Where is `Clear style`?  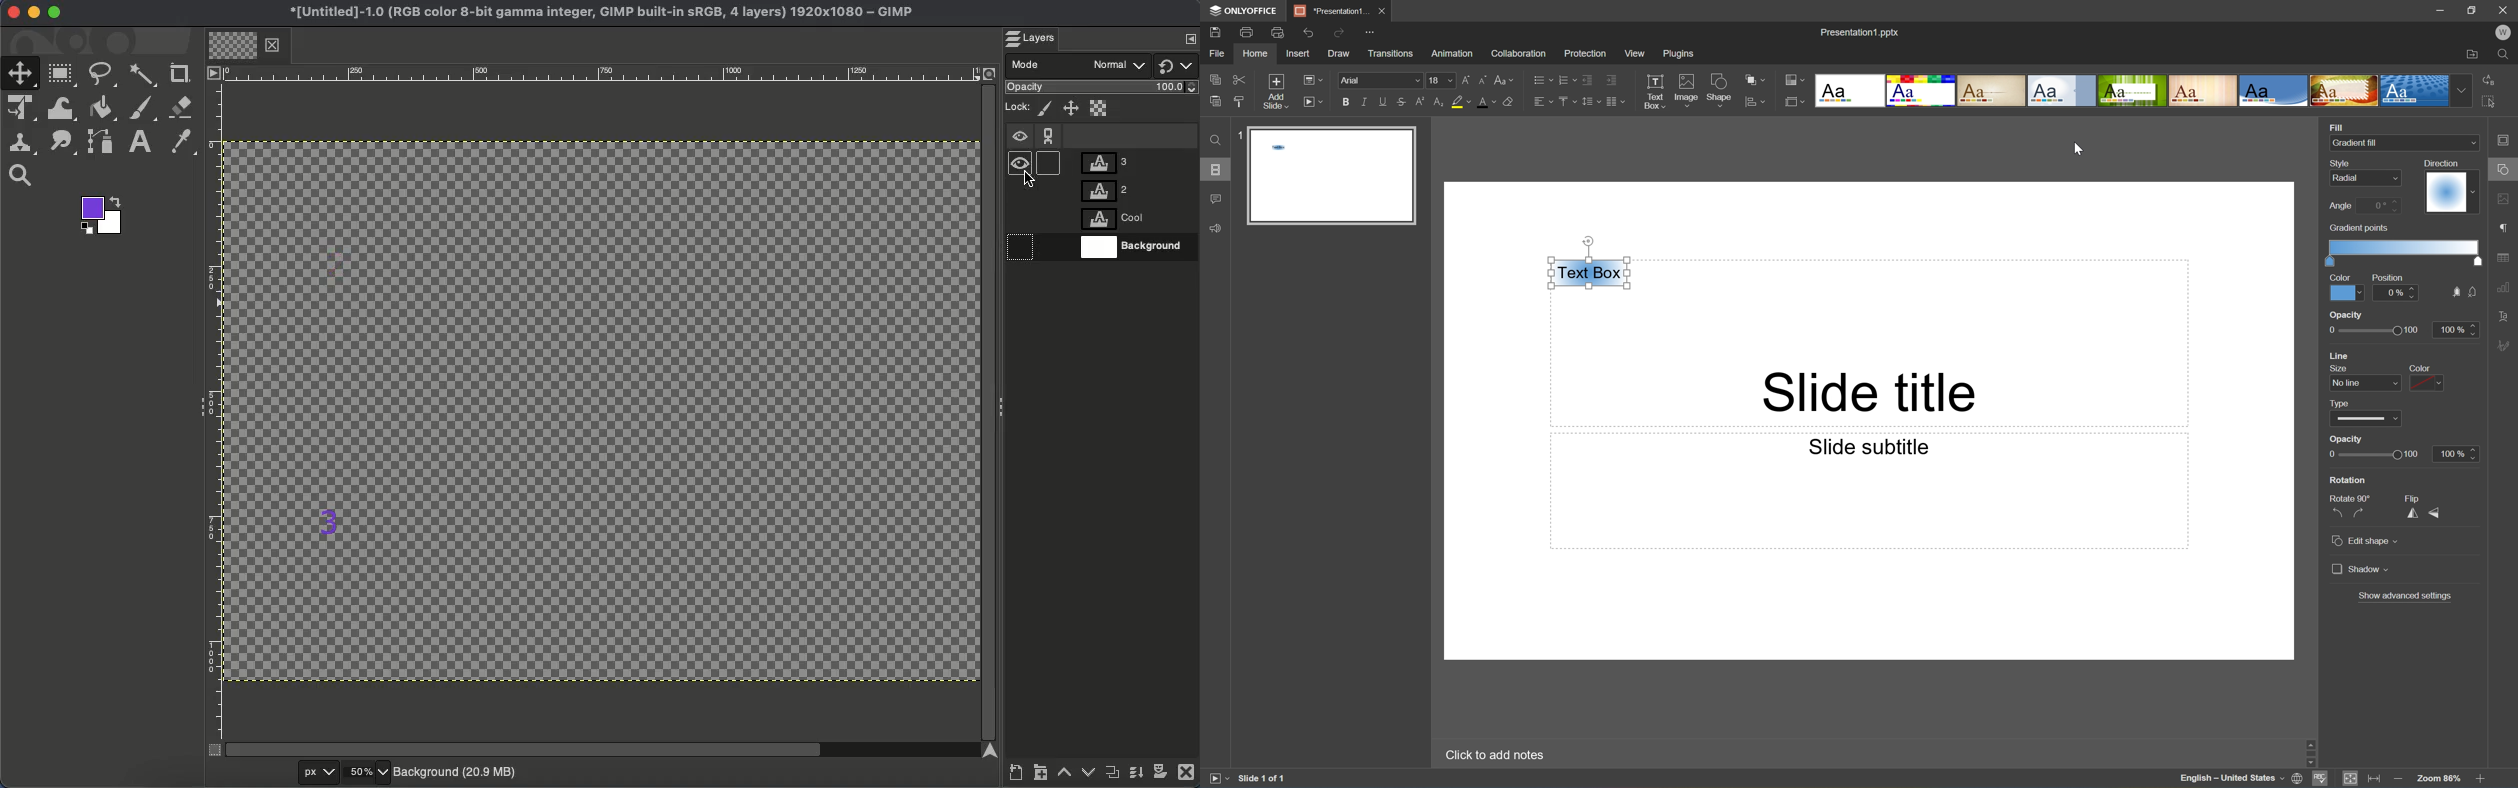 Clear style is located at coordinates (1510, 101).